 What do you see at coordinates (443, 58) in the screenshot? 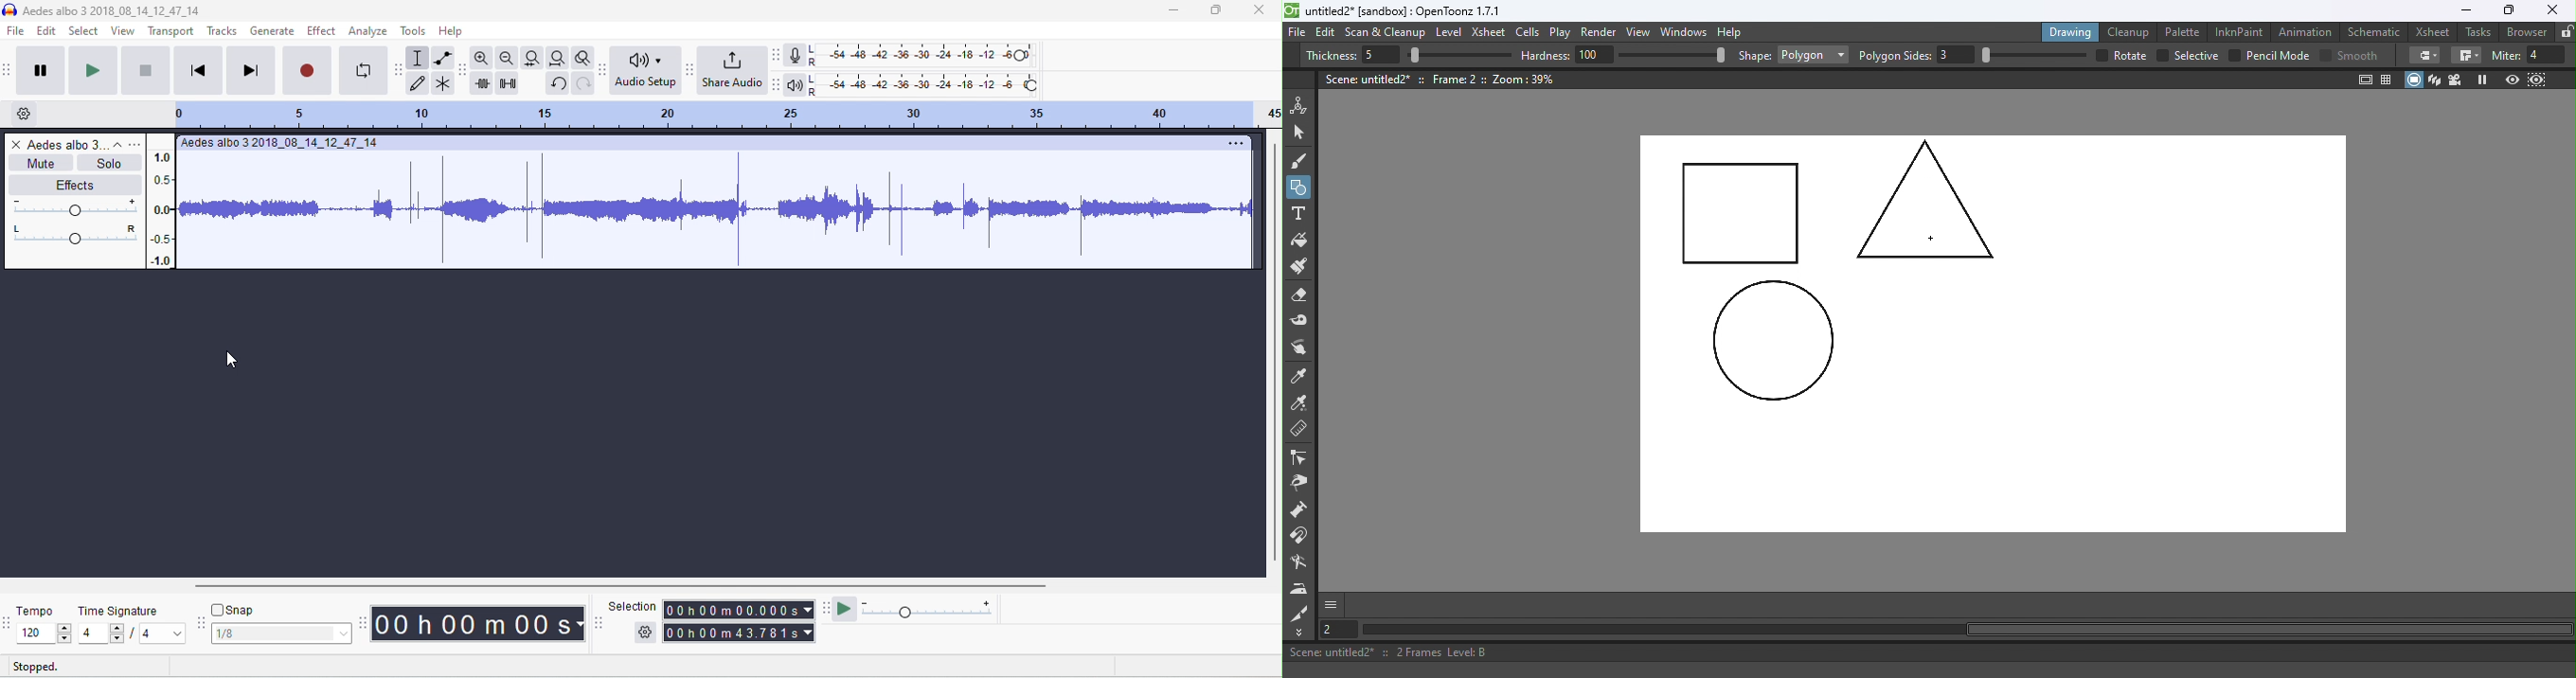
I see `envelop tool` at bounding box center [443, 58].